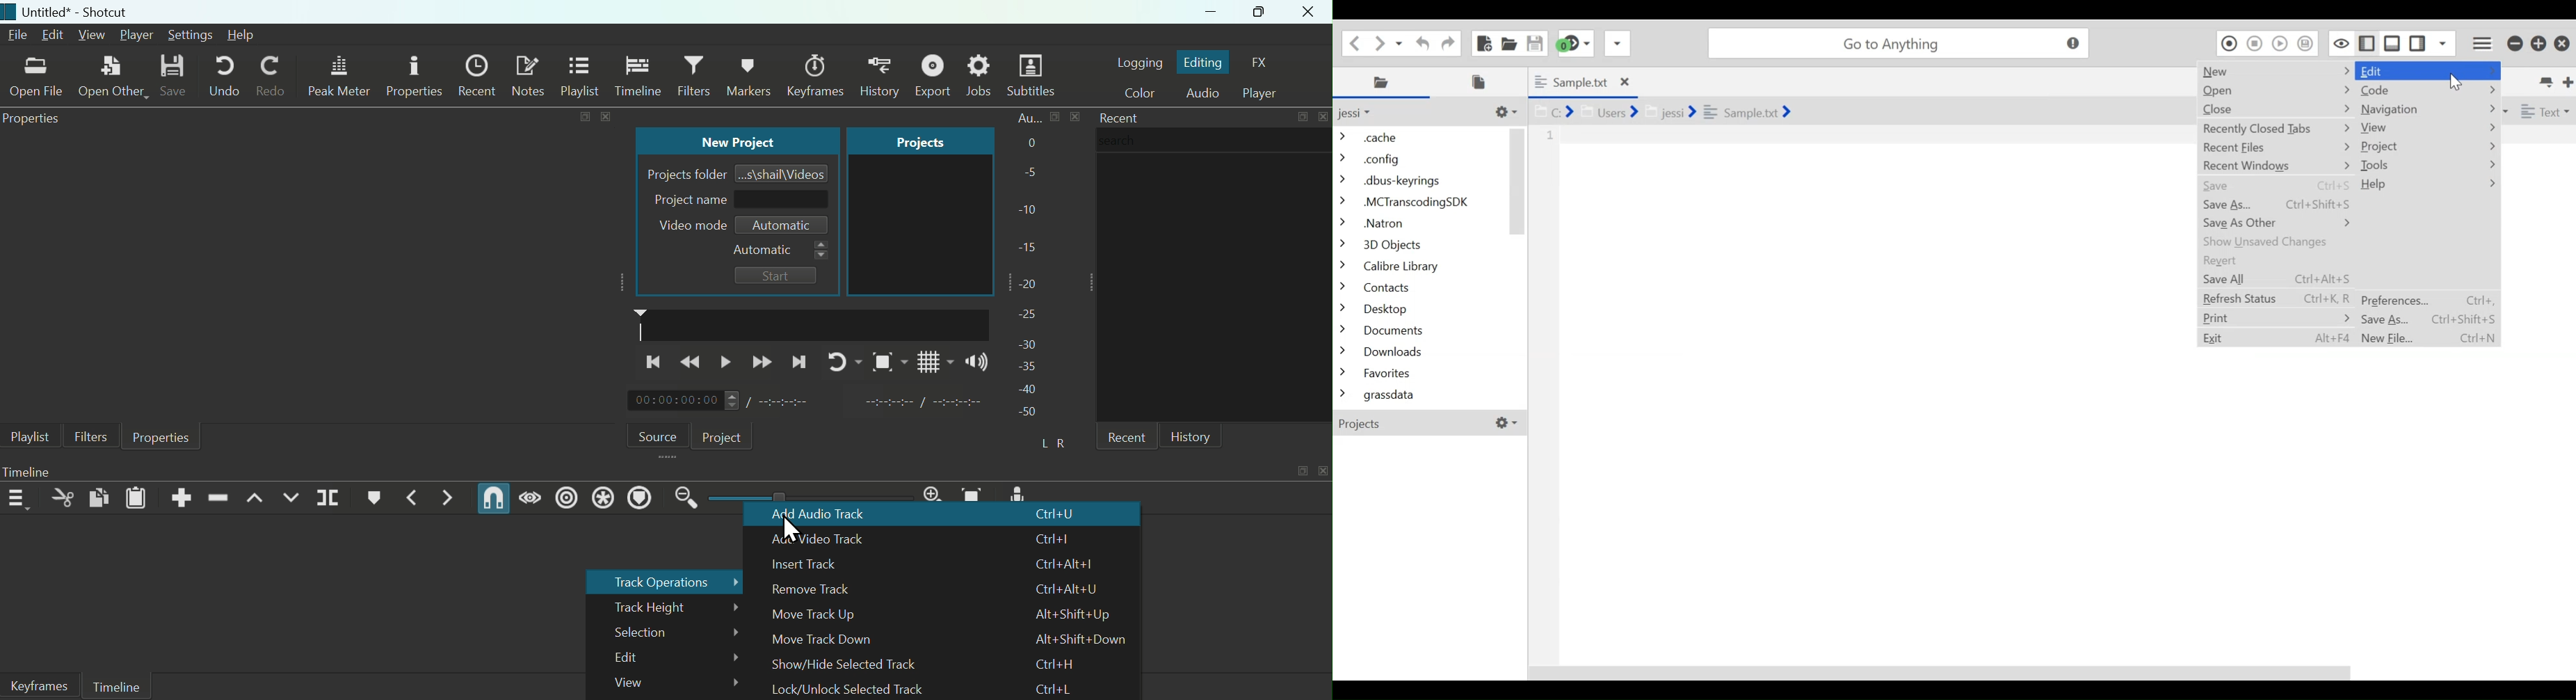  I want to click on Timeline Menu, so click(19, 498).